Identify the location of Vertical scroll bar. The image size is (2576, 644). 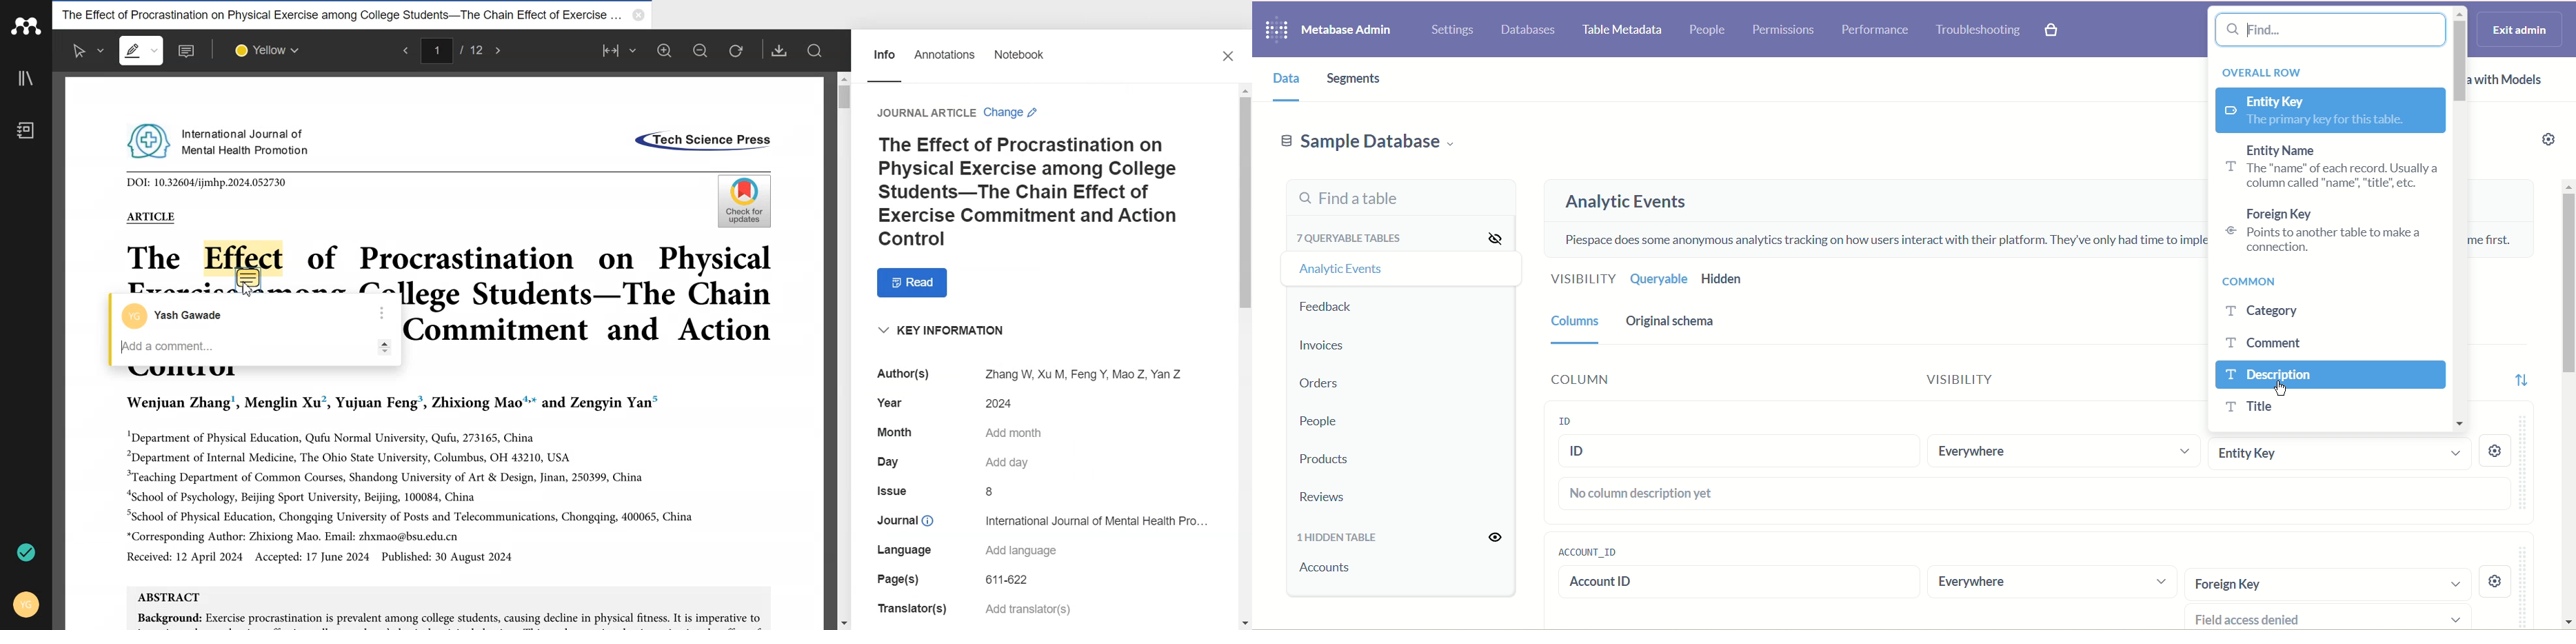
(1245, 355).